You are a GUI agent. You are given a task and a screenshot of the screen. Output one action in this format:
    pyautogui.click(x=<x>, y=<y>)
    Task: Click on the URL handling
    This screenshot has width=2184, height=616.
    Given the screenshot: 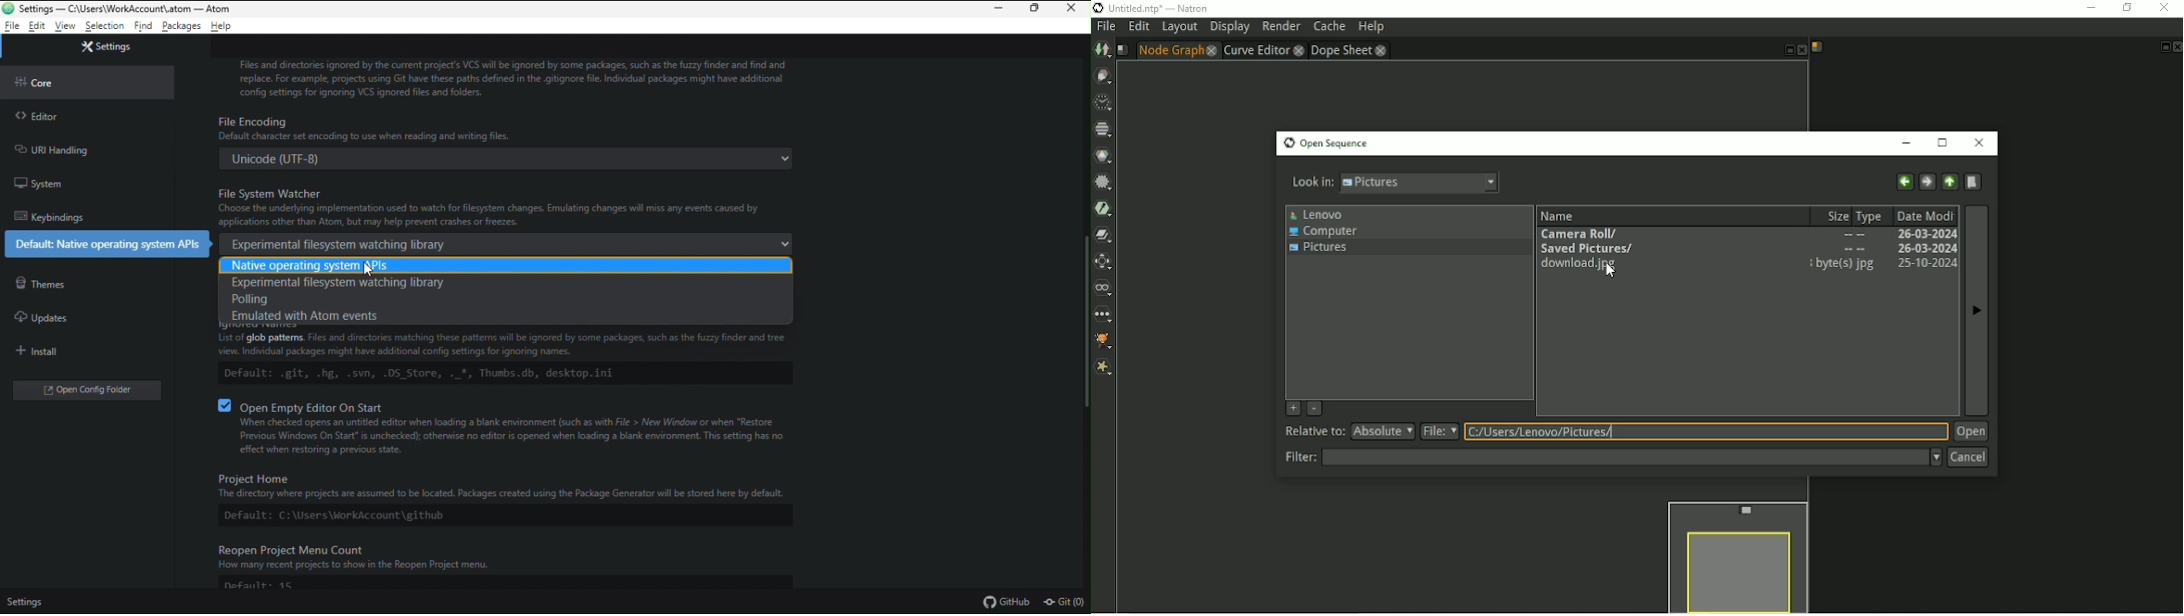 What is the action you would take?
    pyautogui.click(x=51, y=149)
    